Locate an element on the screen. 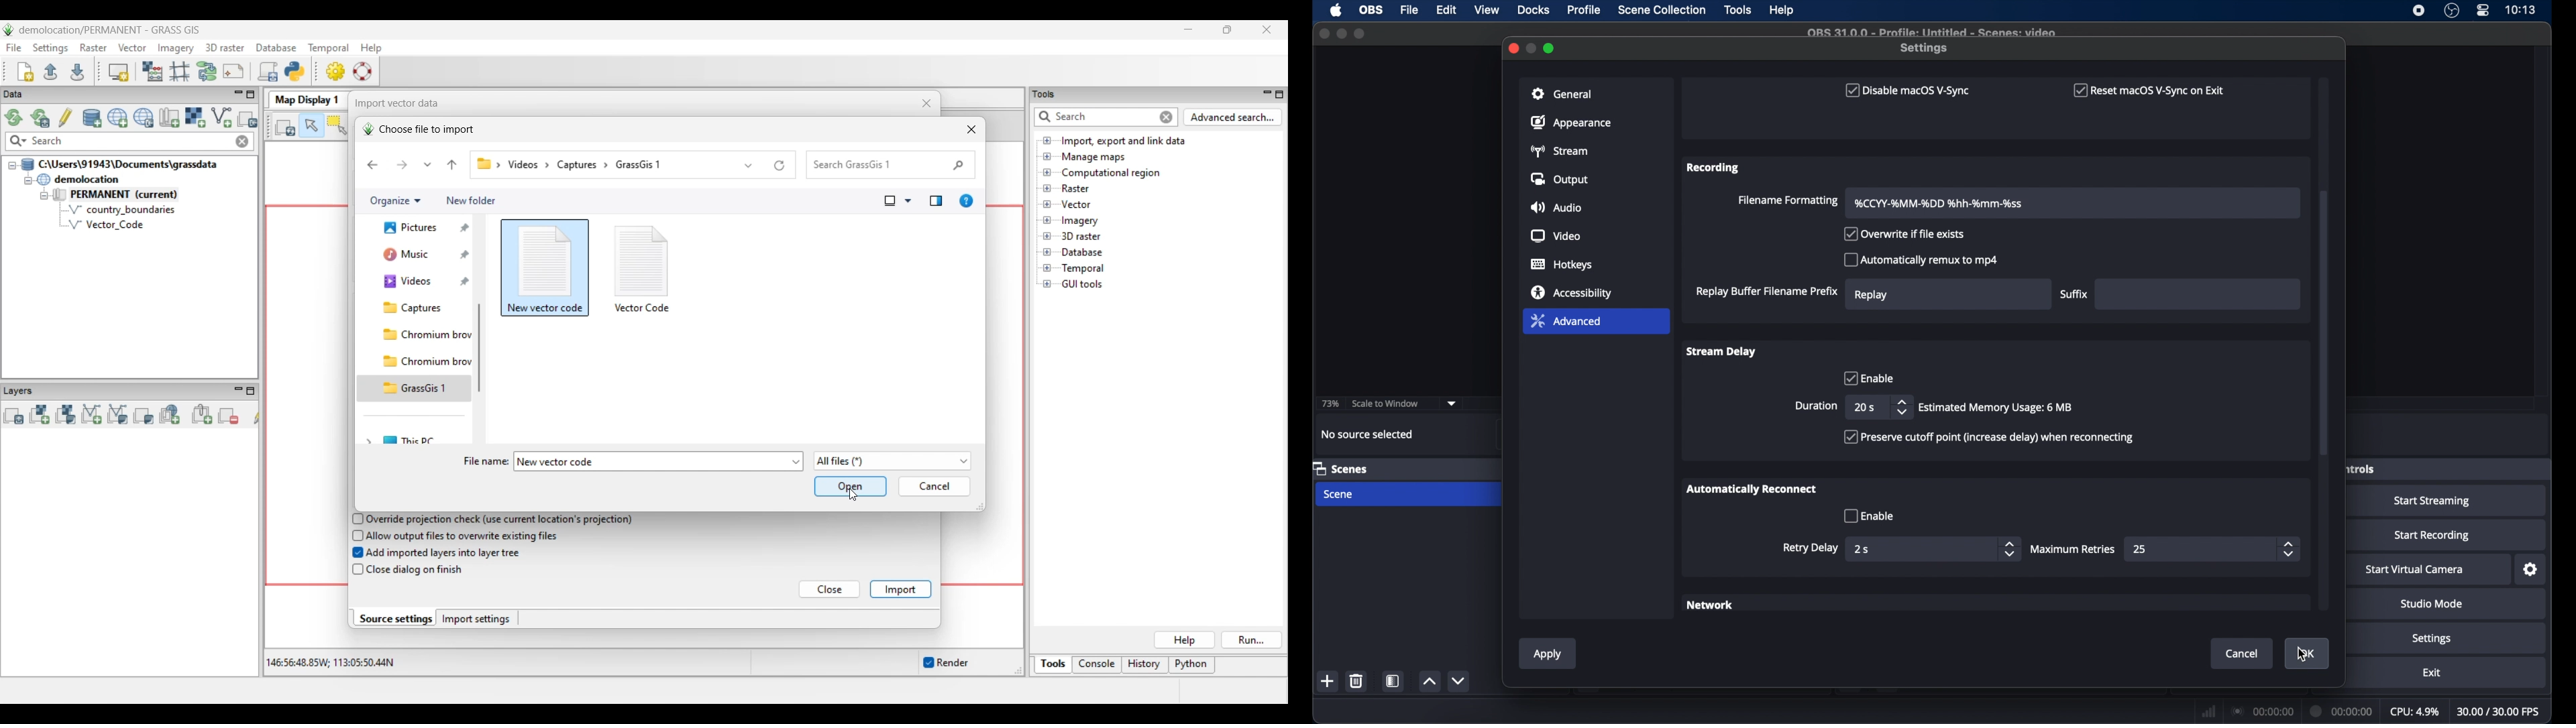  profile is located at coordinates (1585, 10).